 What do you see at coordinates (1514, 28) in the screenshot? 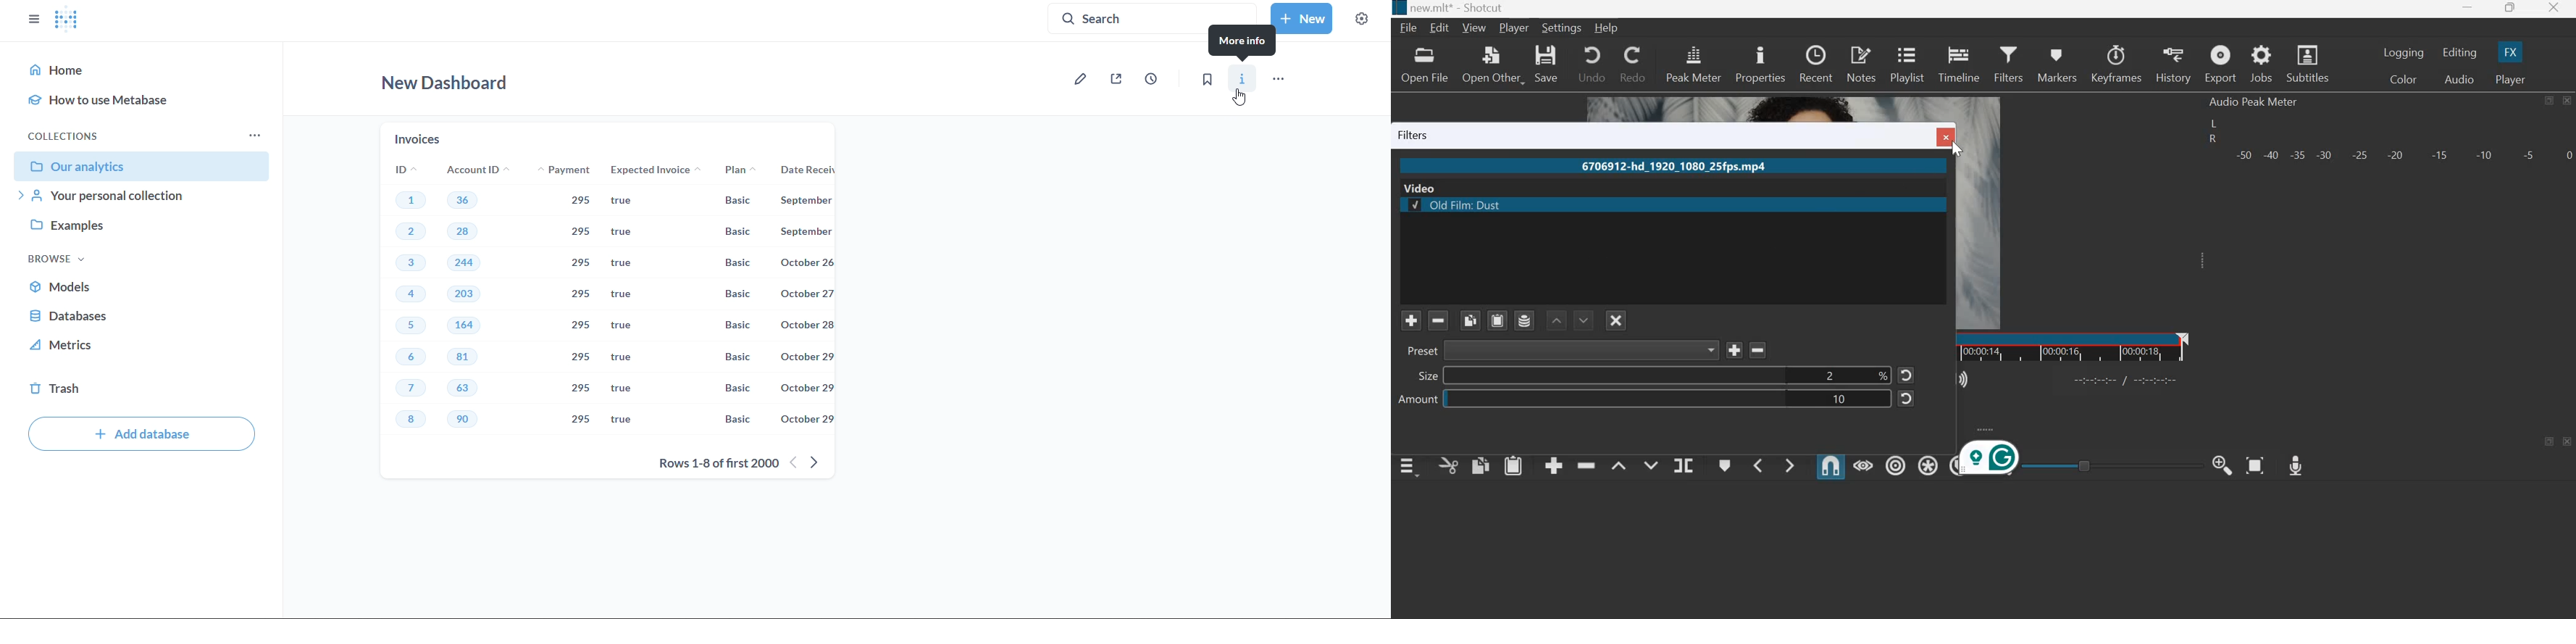
I see `Player` at bounding box center [1514, 28].